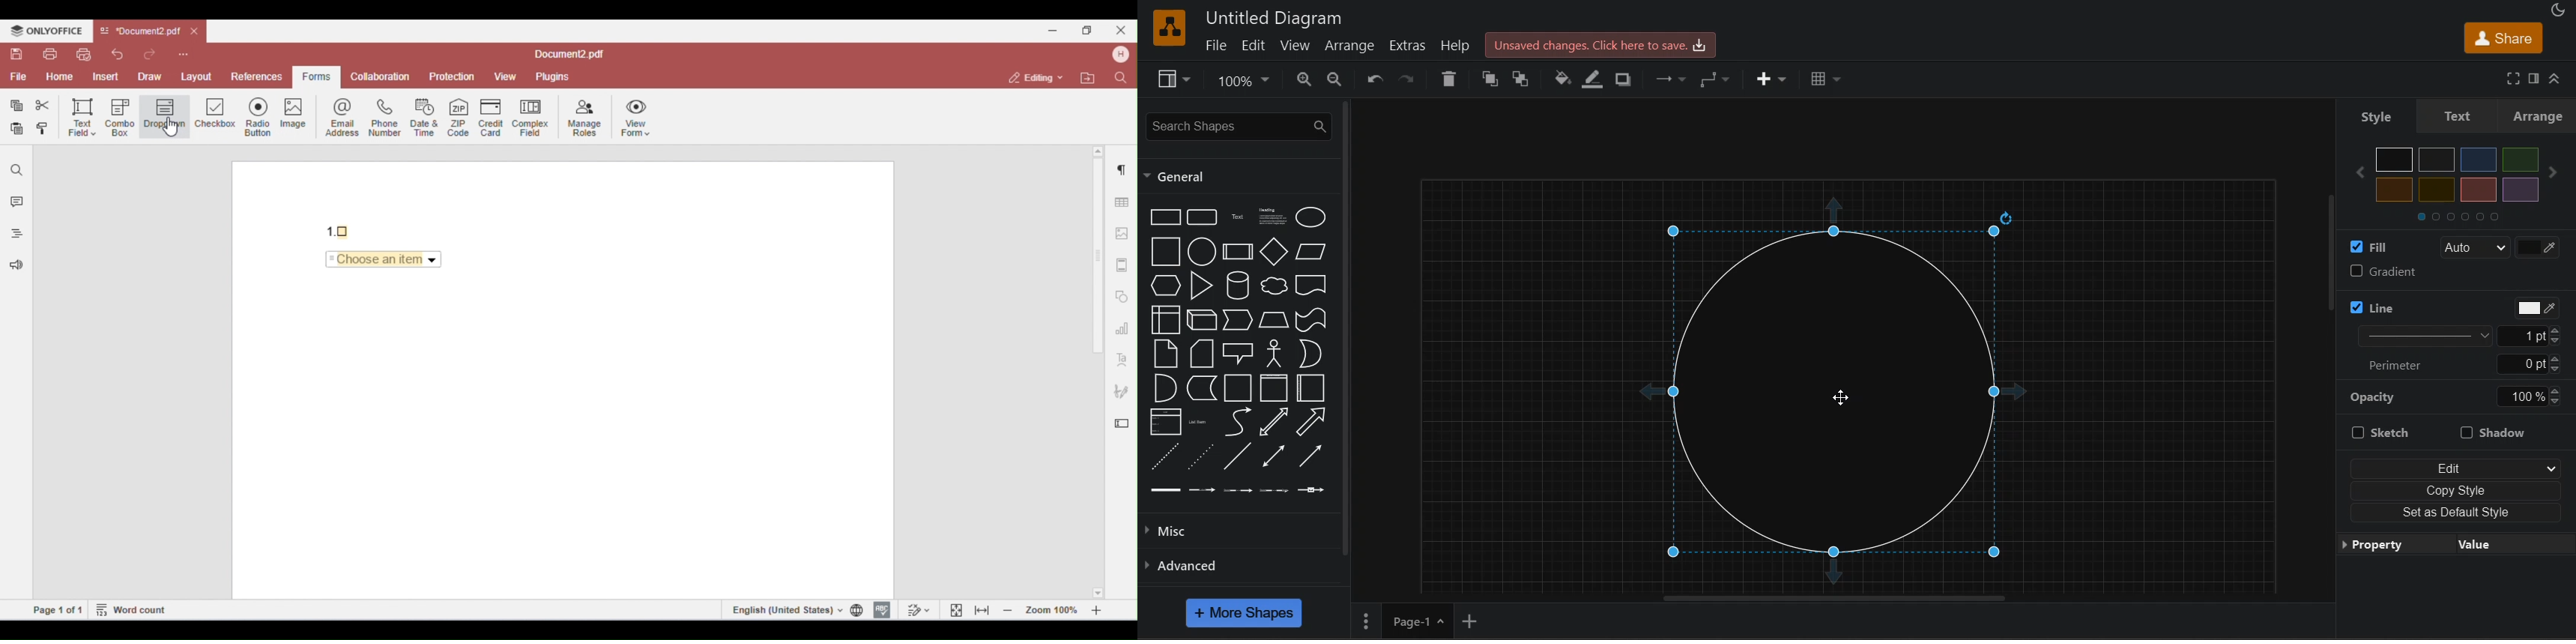  Describe the element at coordinates (1164, 387) in the screenshot. I see `and` at that location.